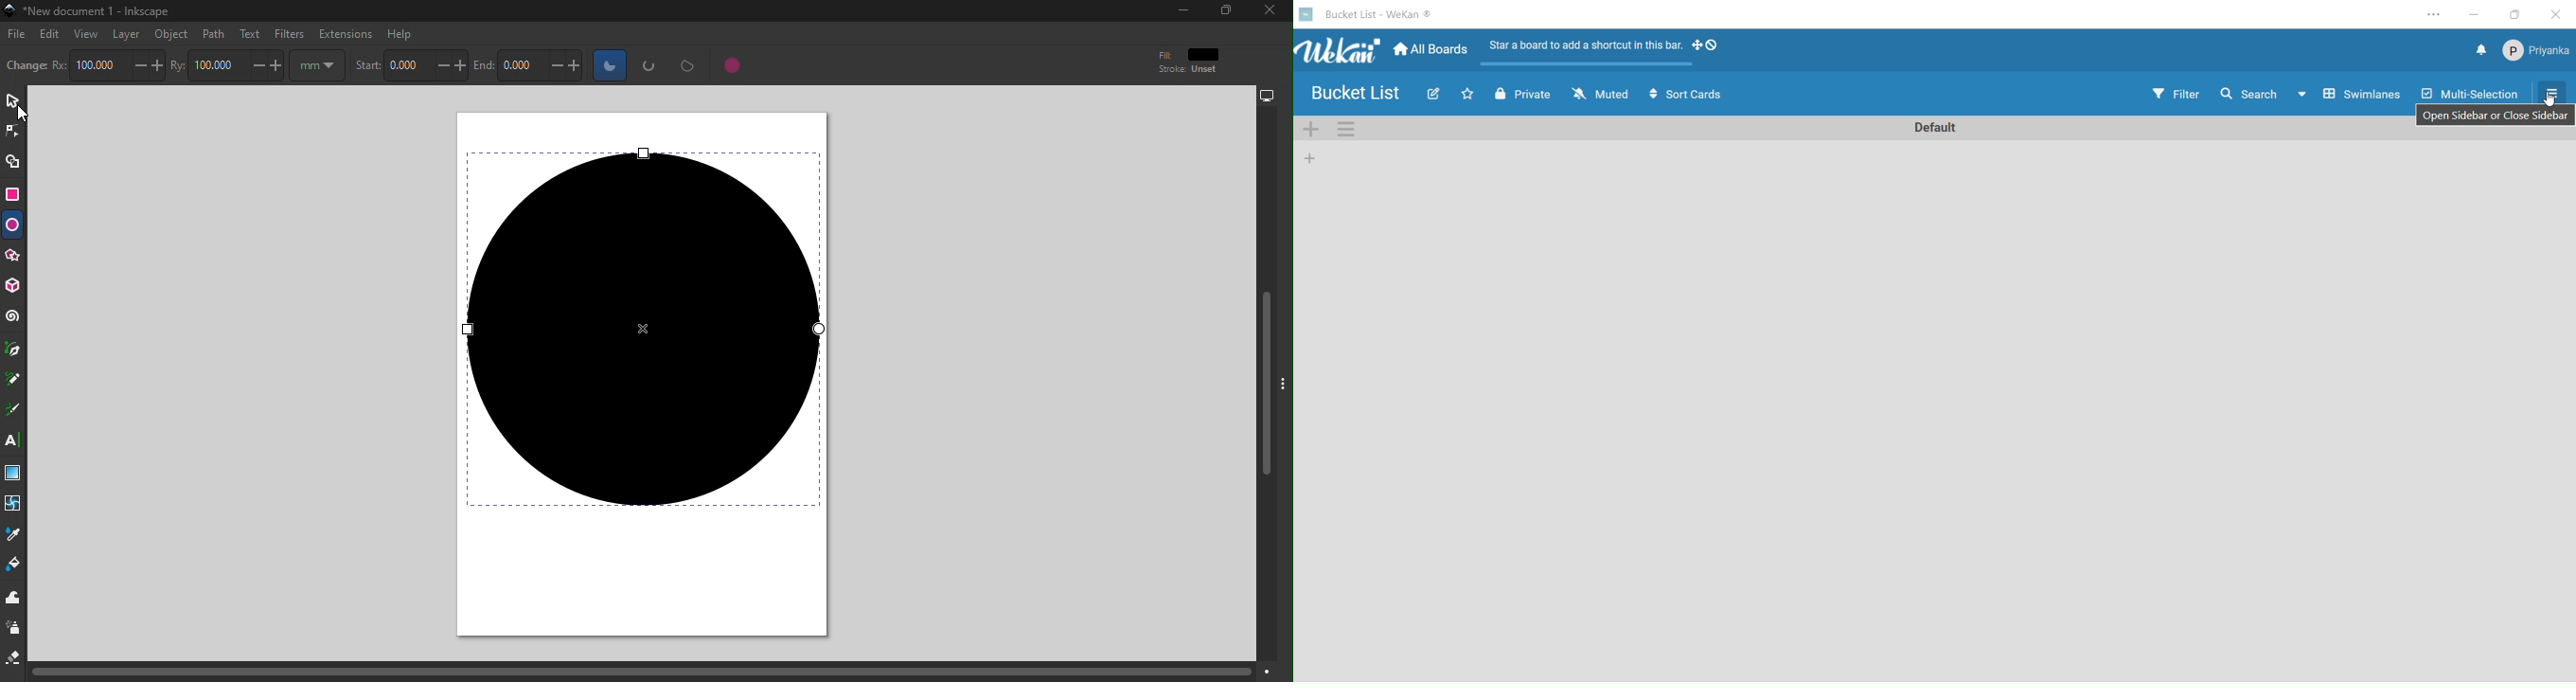 The image size is (2576, 700). What do you see at coordinates (12, 409) in the screenshot?
I see `Calligraphy tool` at bounding box center [12, 409].